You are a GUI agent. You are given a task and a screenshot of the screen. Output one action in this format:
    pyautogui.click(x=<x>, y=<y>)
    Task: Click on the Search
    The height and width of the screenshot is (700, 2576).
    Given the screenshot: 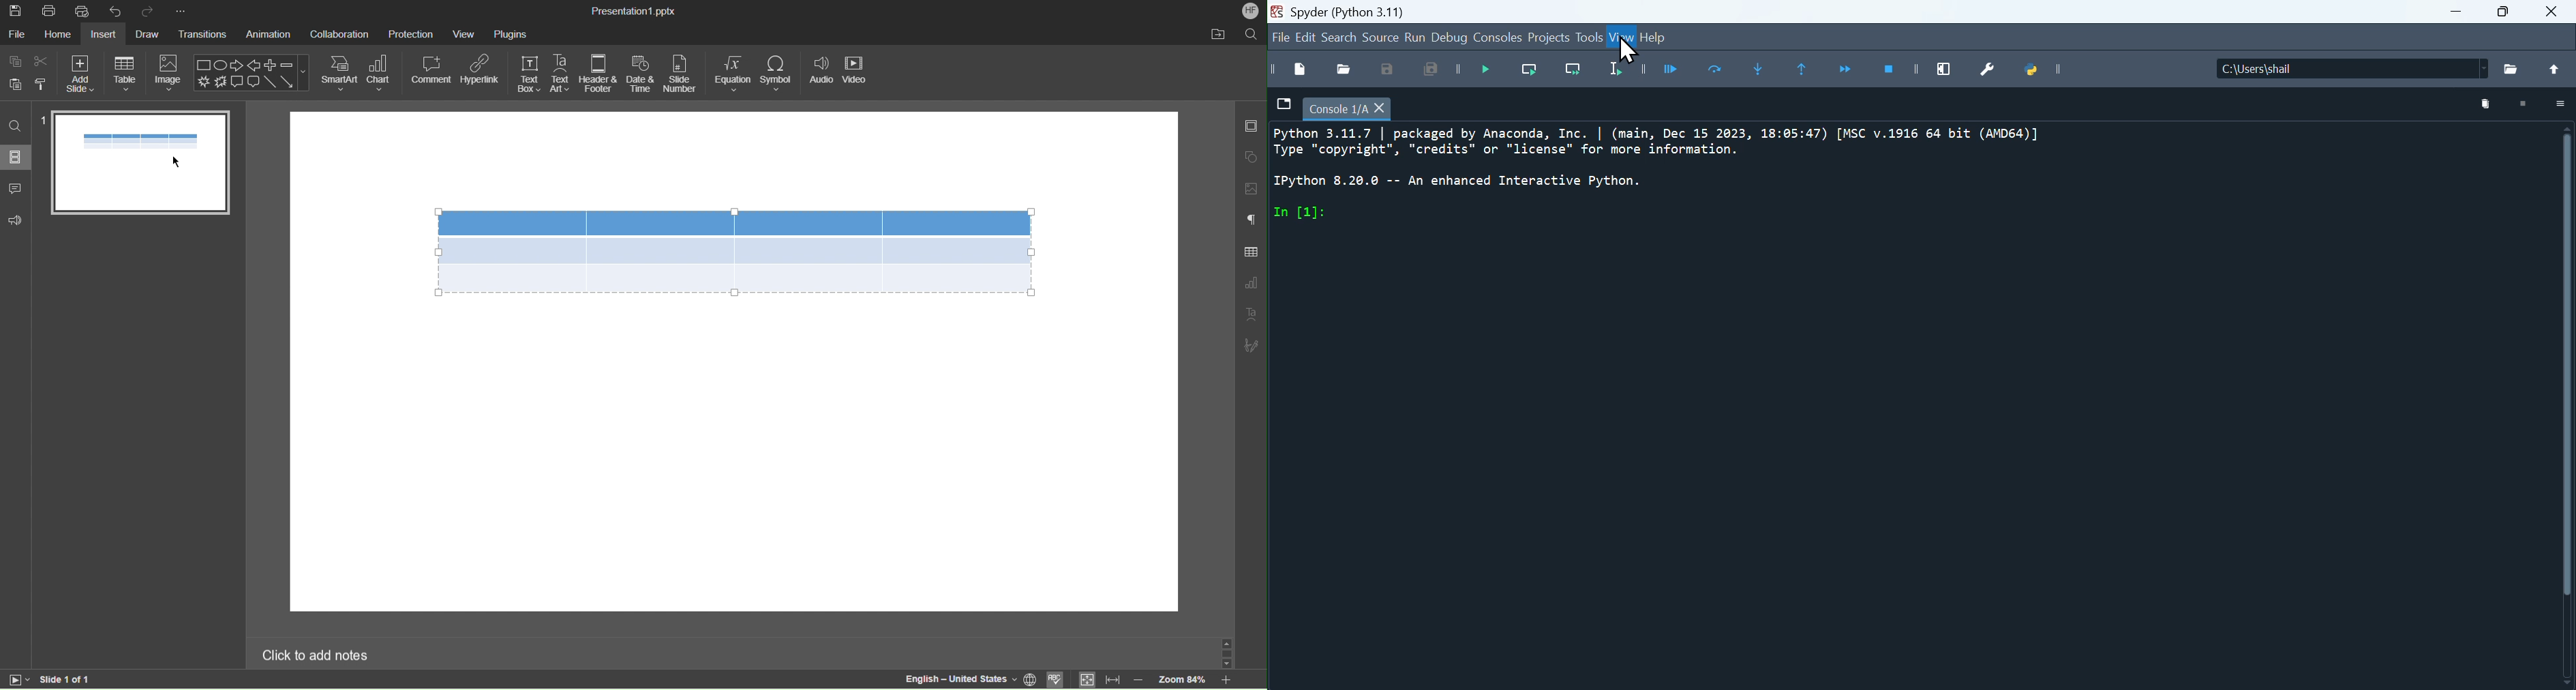 What is the action you would take?
    pyautogui.click(x=1253, y=34)
    